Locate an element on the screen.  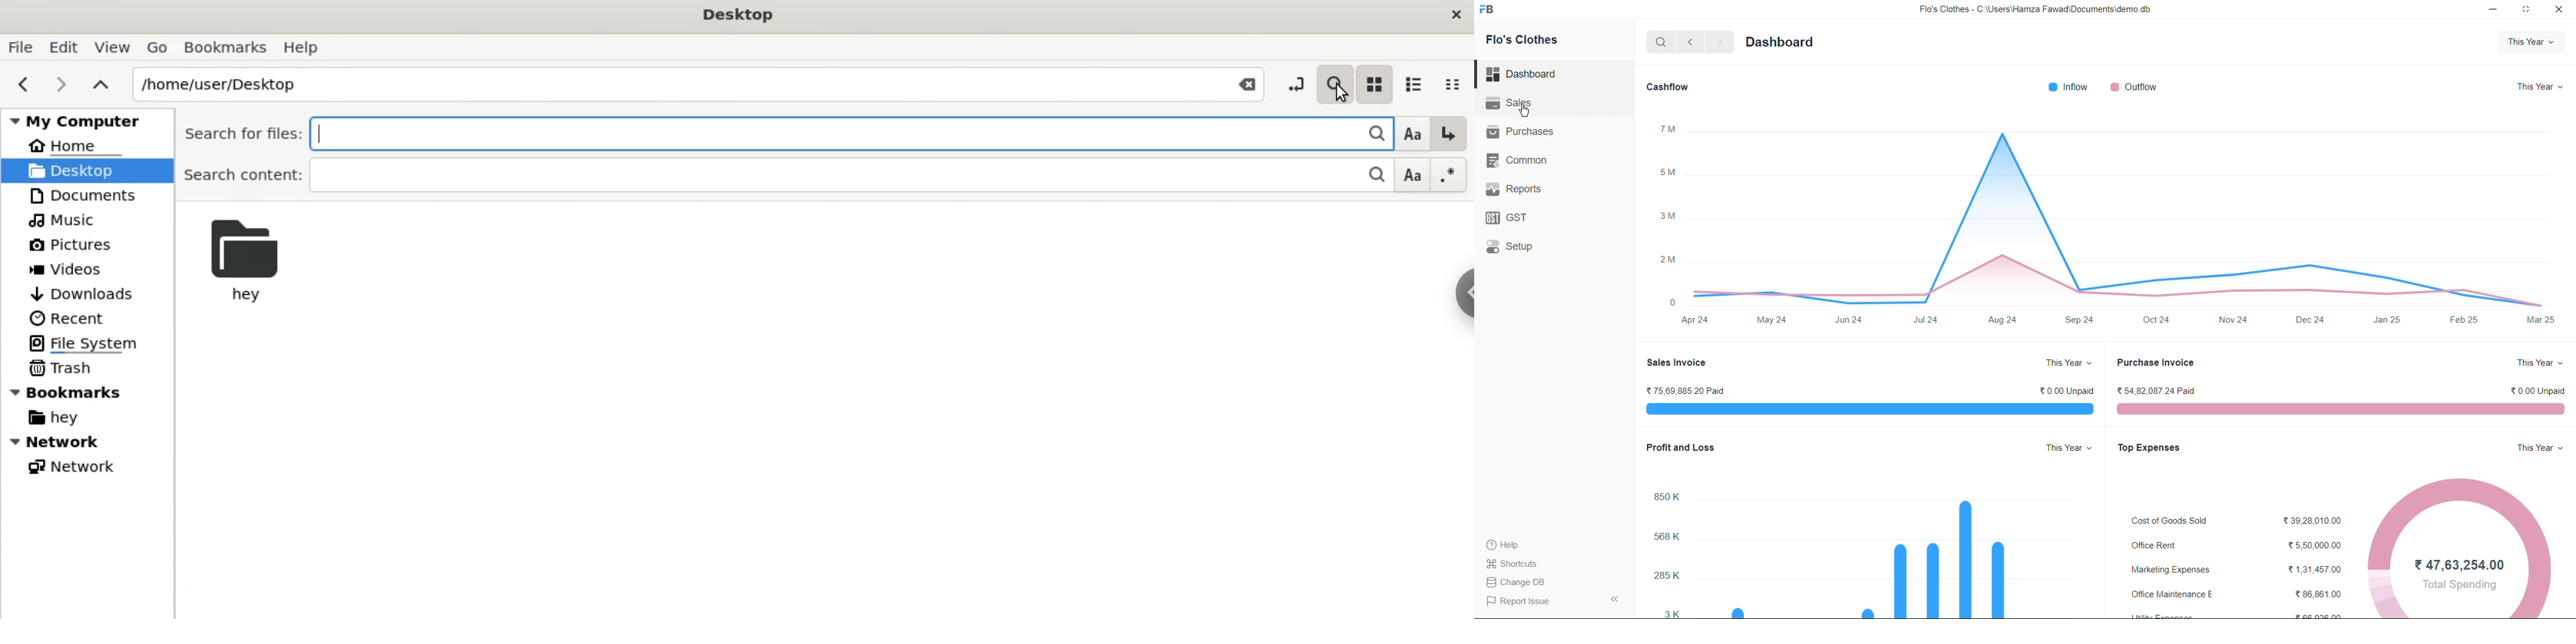
Jan 25 is located at coordinates (2388, 321).